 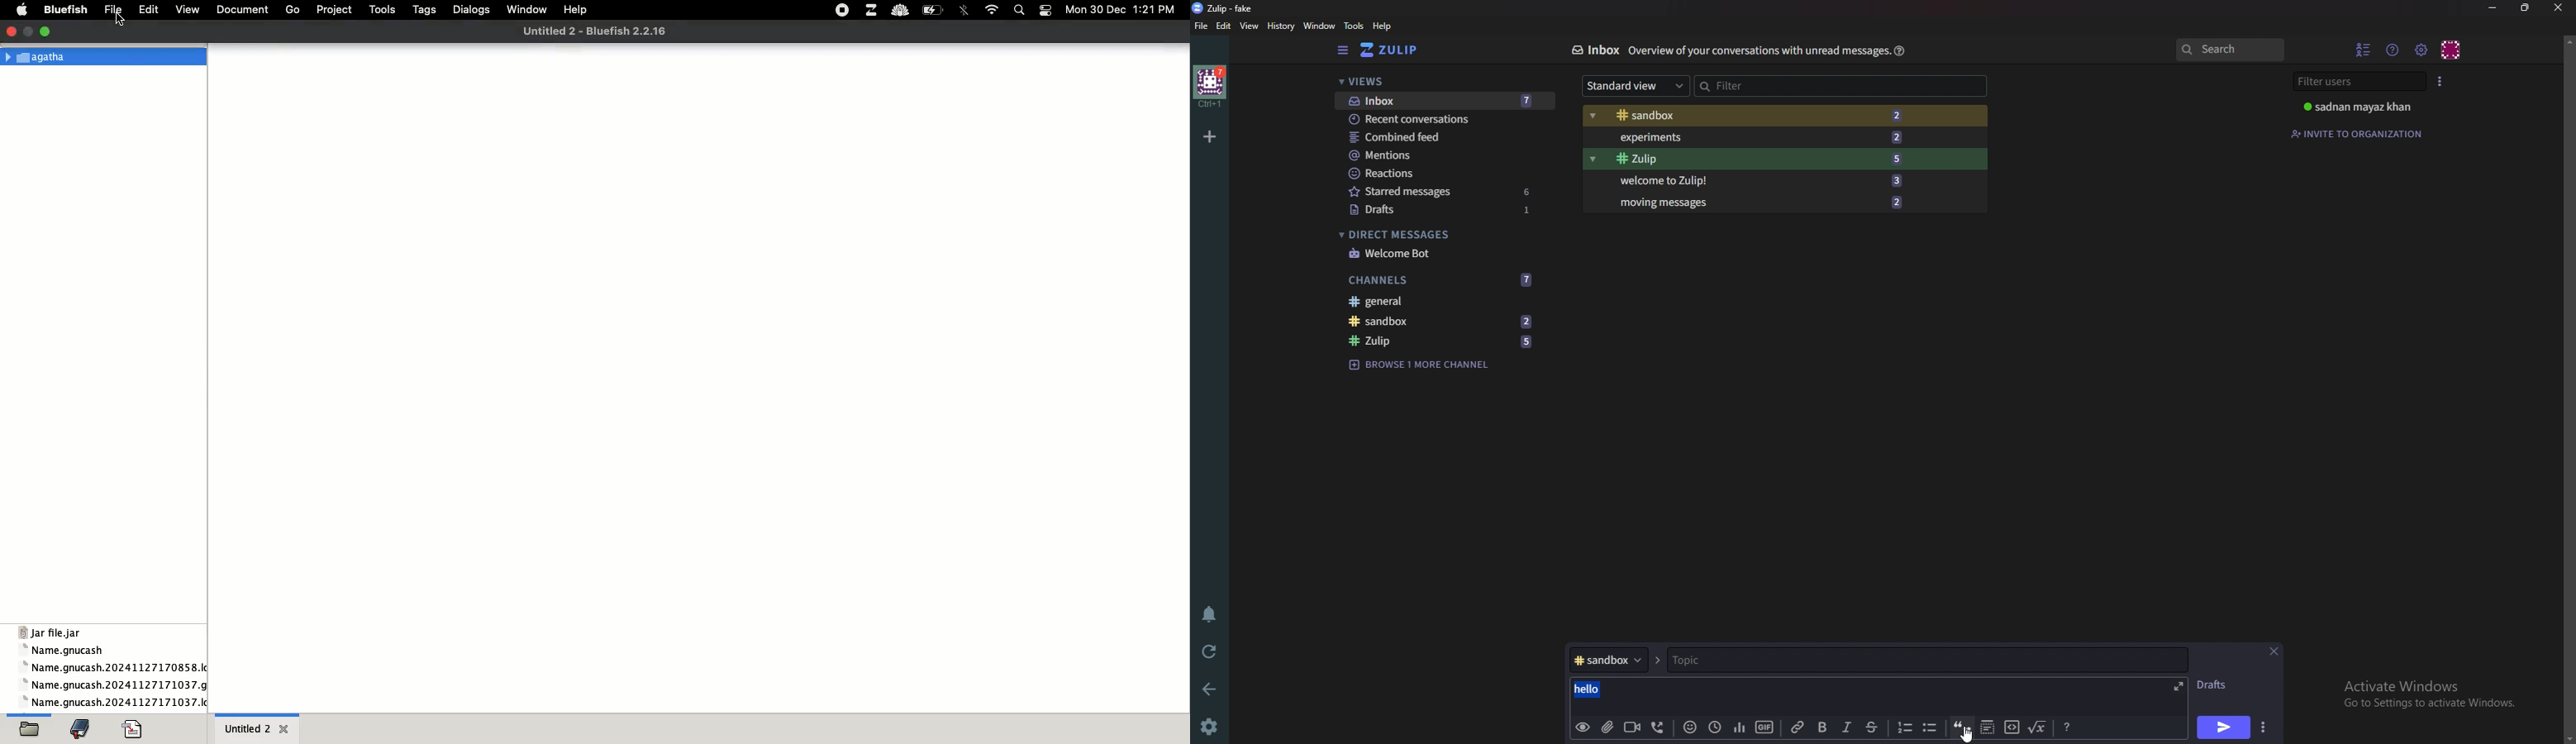 What do you see at coordinates (1902, 136) in the screenshot?
I see `2` at bounding box center [1902, 136].